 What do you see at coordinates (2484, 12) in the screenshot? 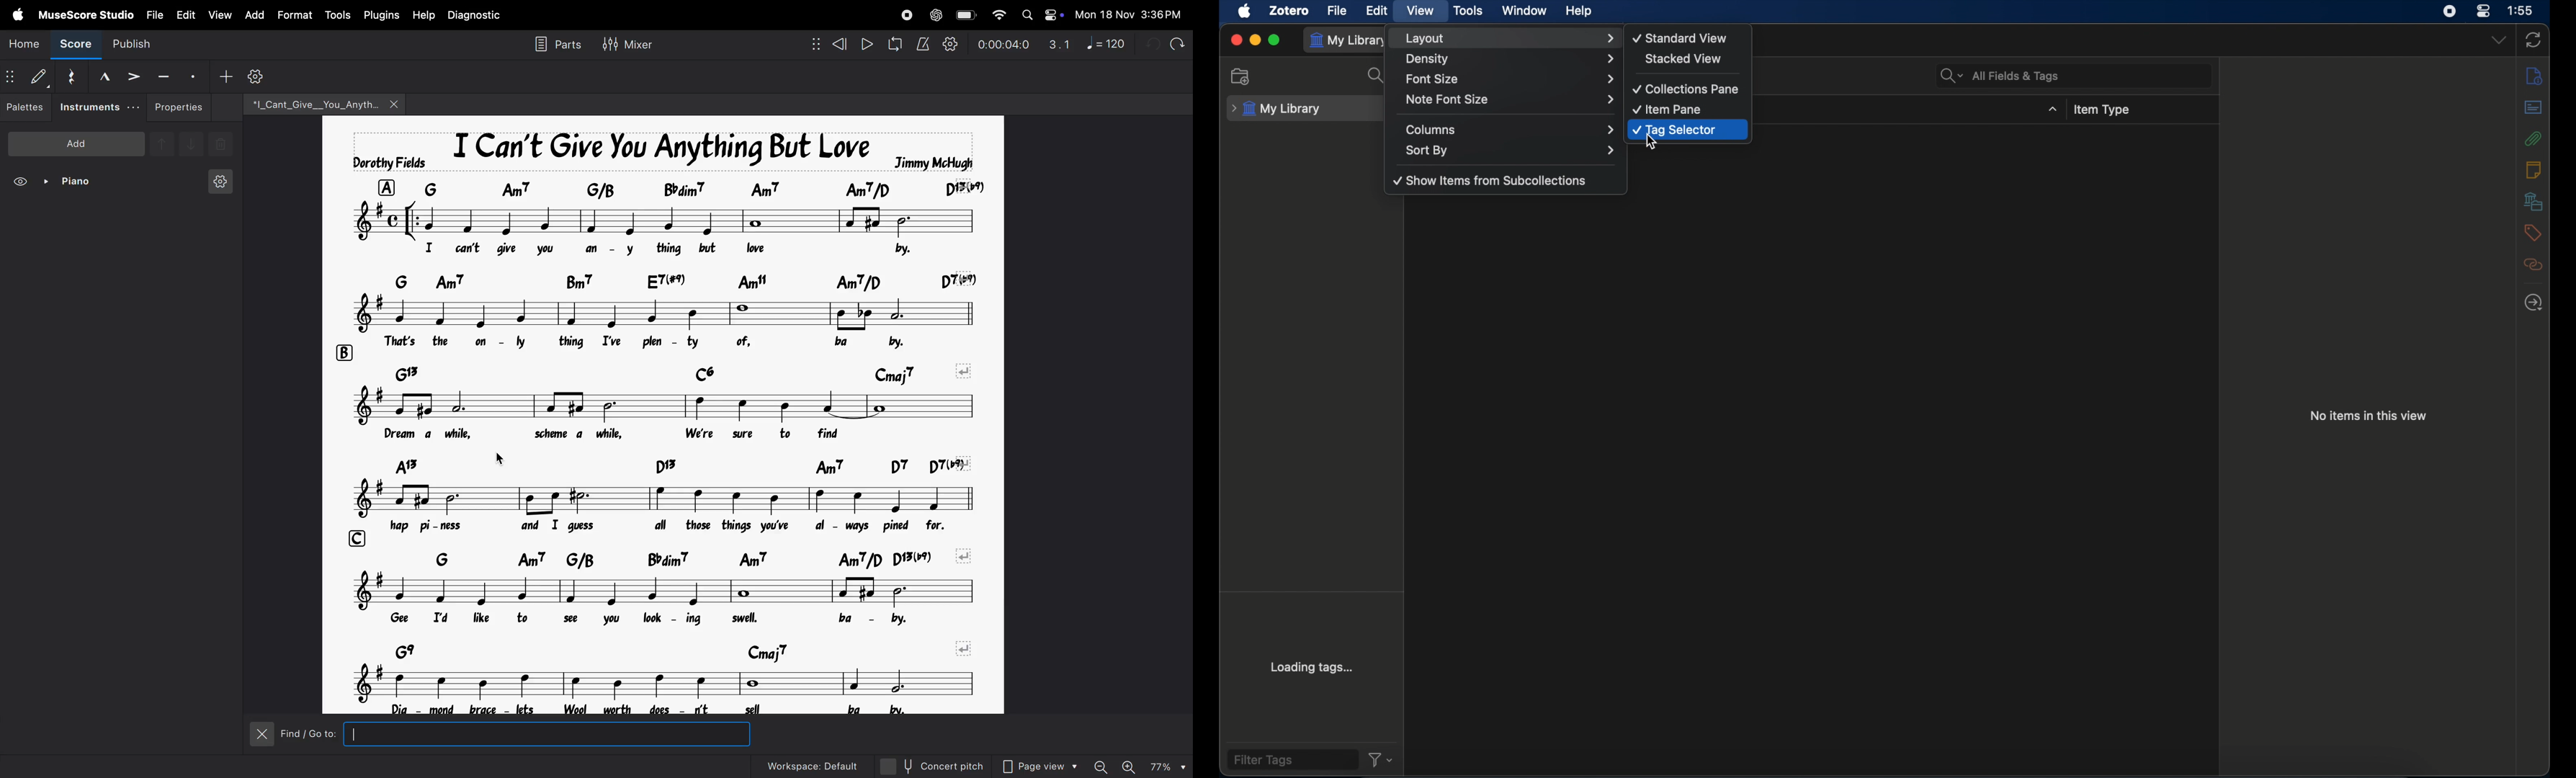
I see `control center` at bounding box center [2484, 12].